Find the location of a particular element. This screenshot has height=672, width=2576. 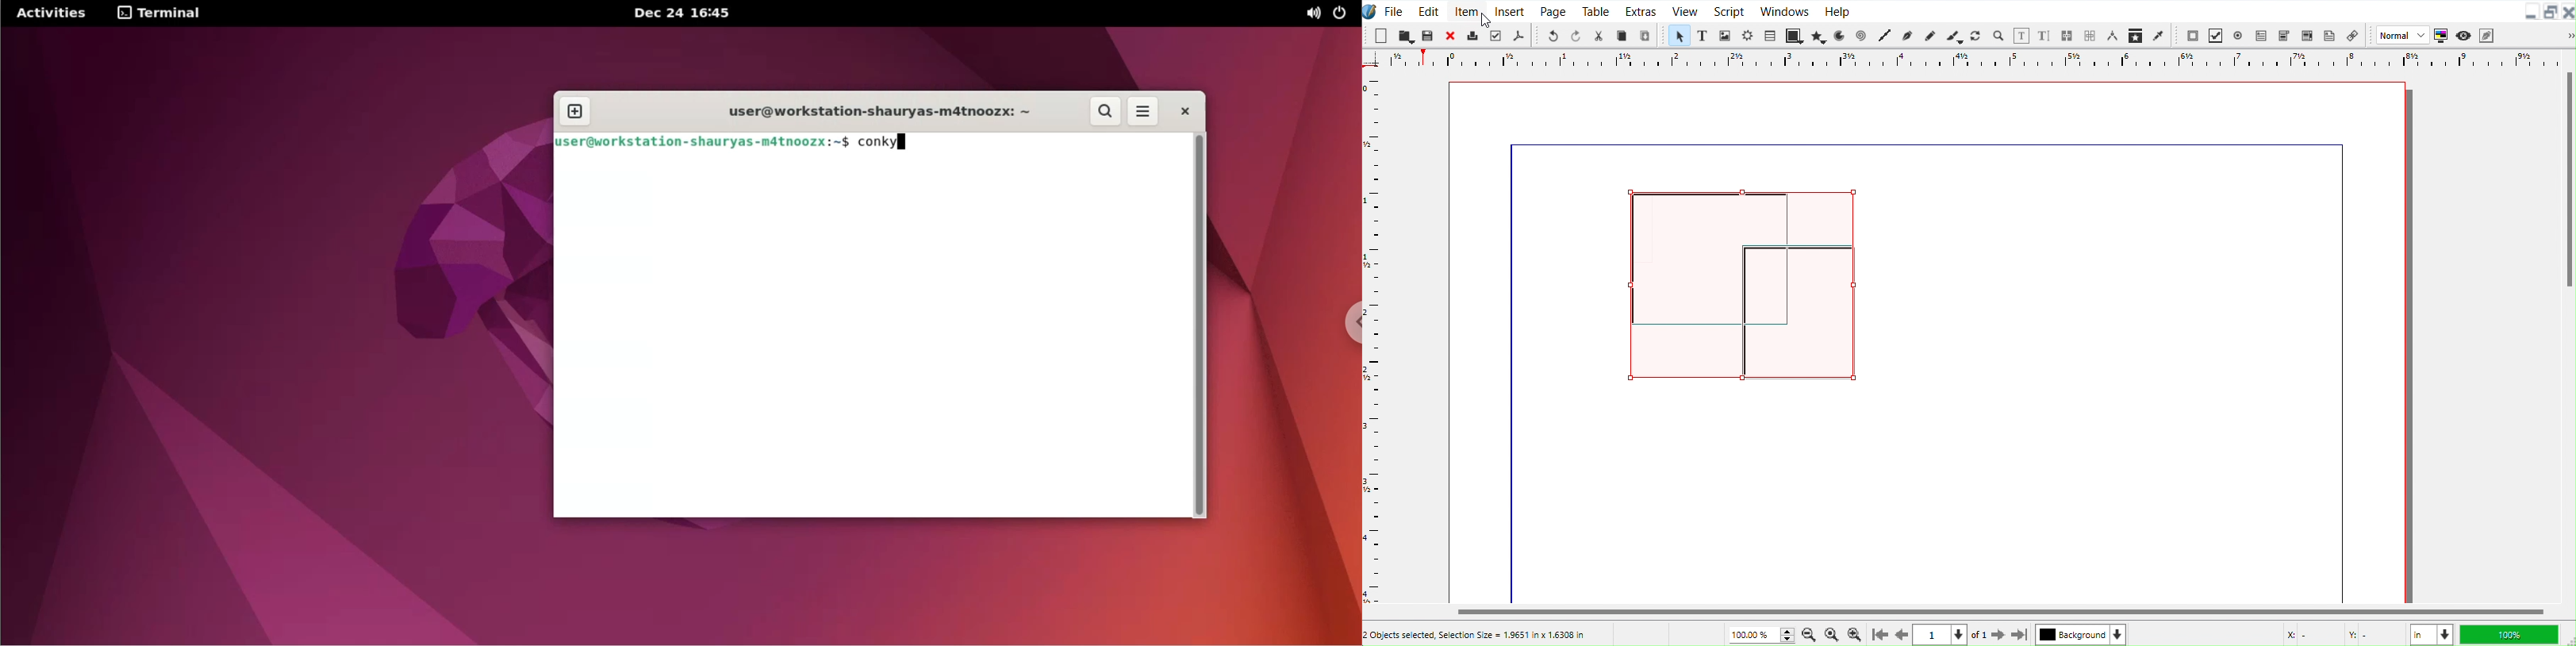

Horizontal Scroll bar is located at coordinates (1968, 612).